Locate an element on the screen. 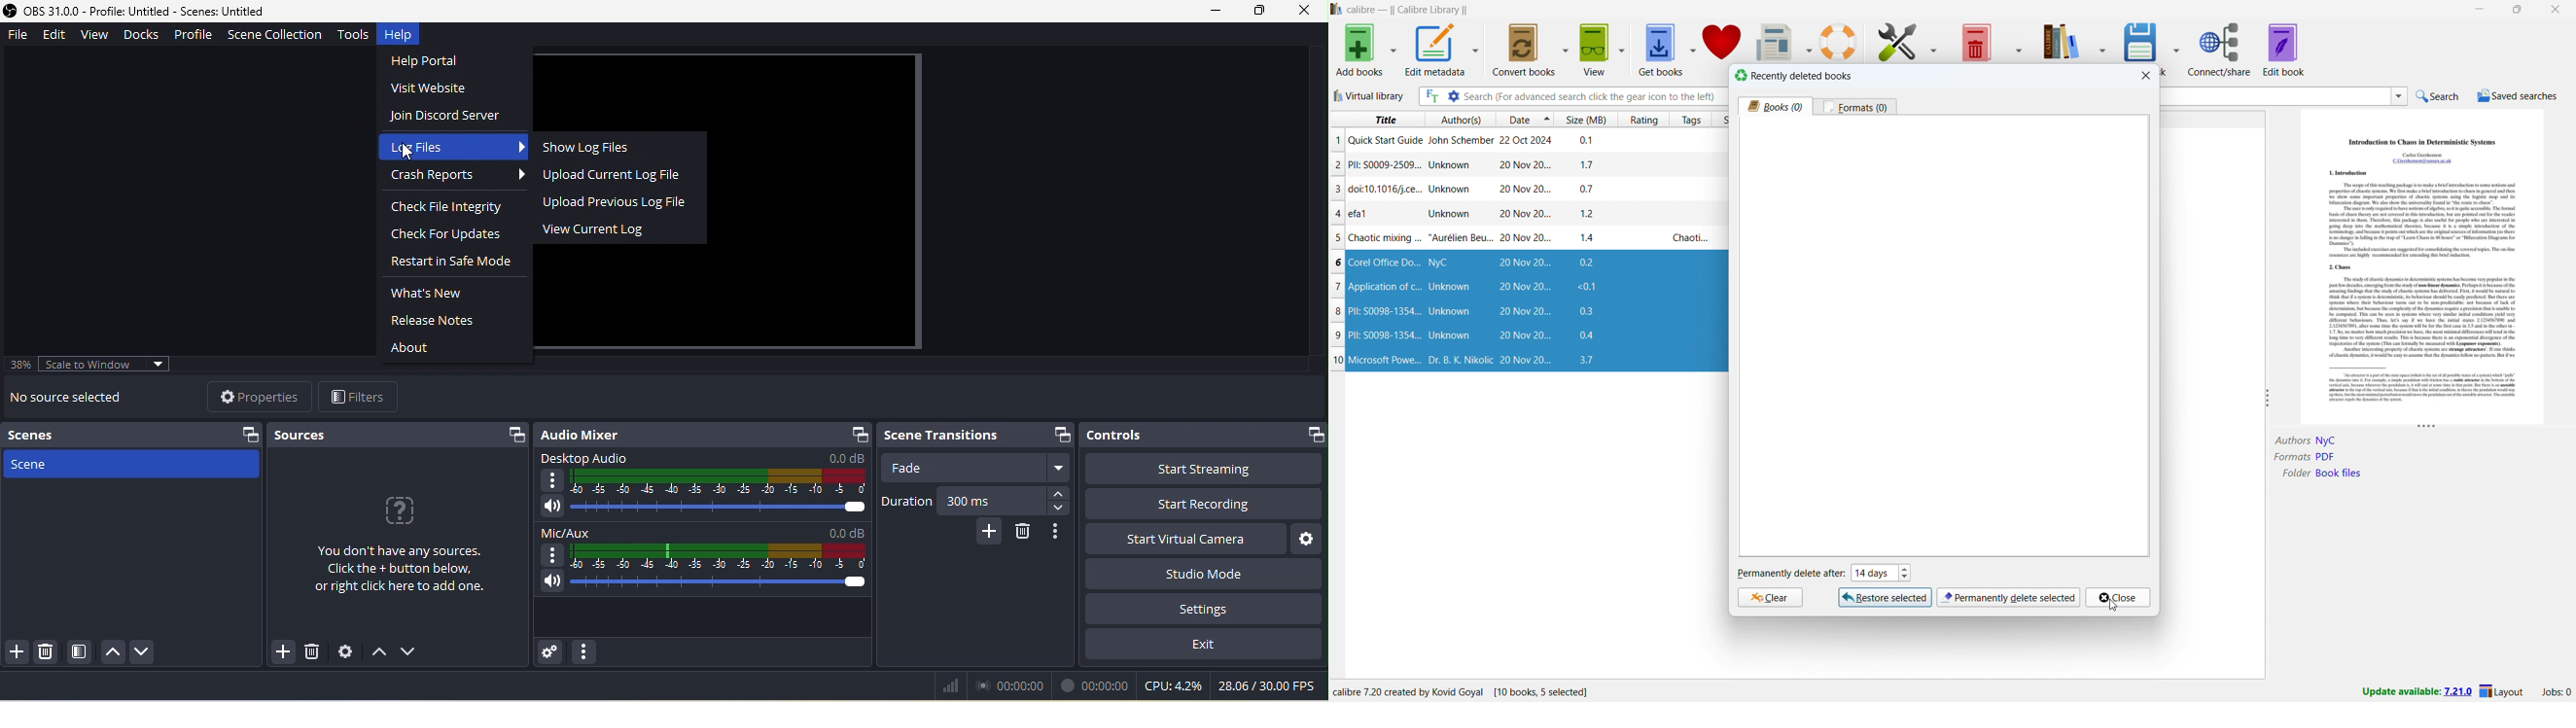 Image resolution: width=2576 pixels, height=728 pixels. controls is located at coordinates (1204, 432).